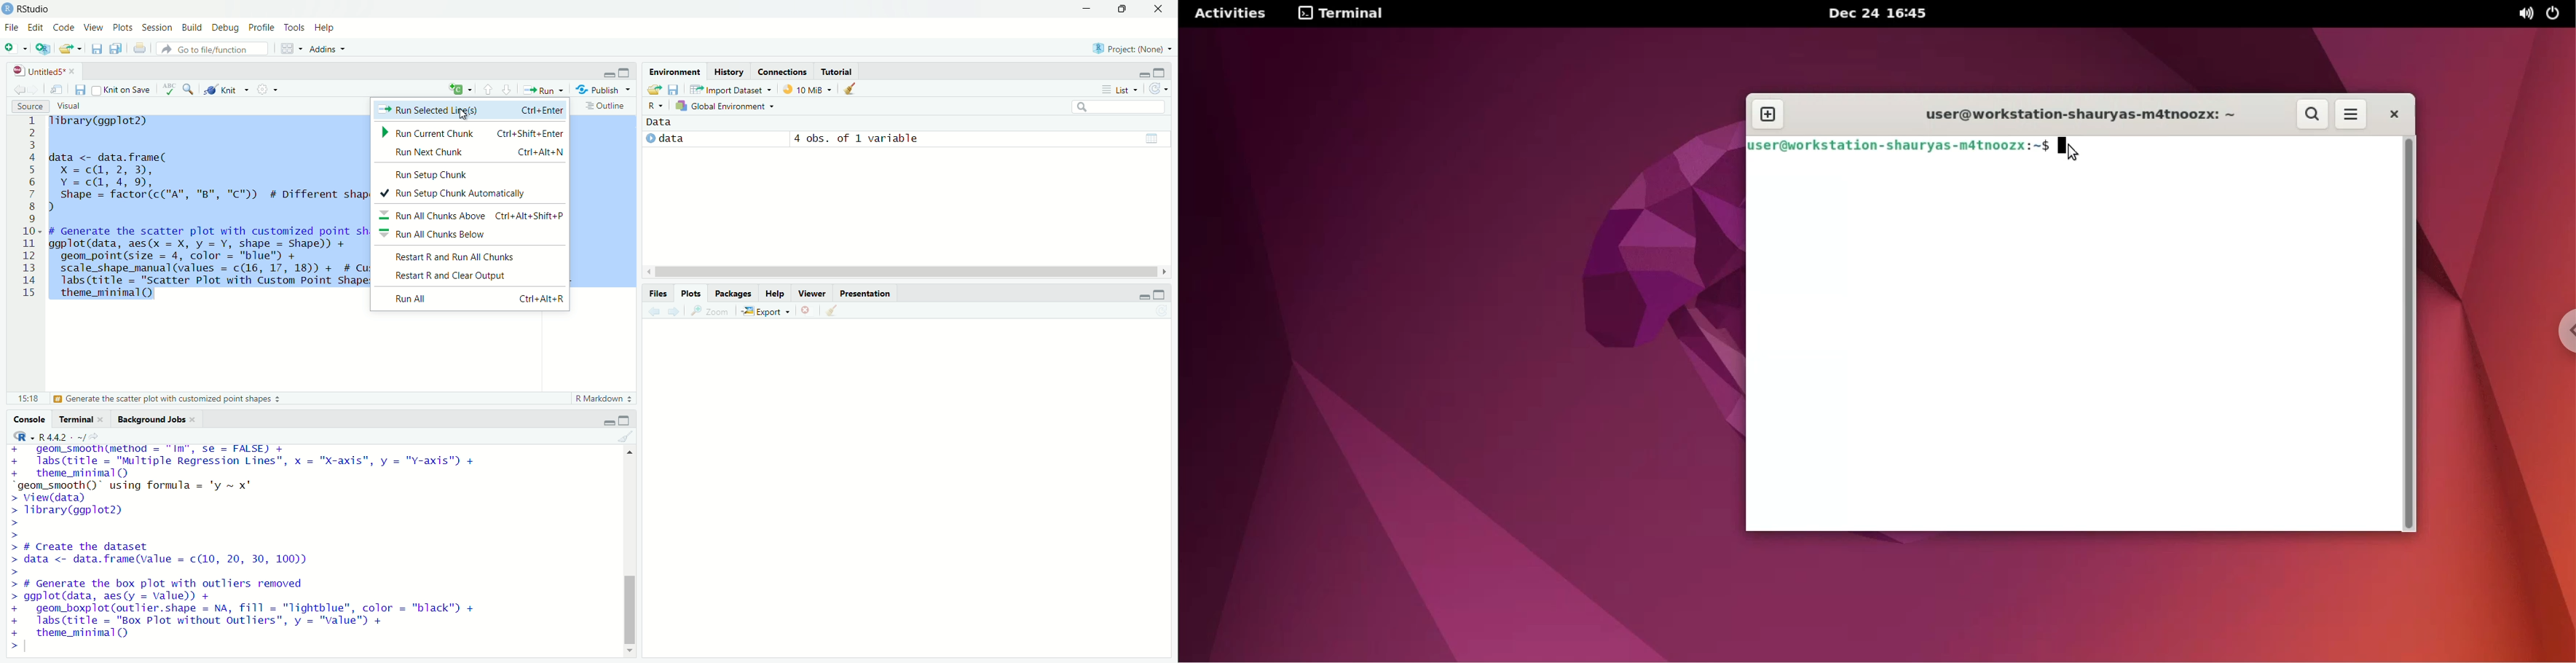 The height and width of the screenshot is (672, 2576). What do you see at coordinates (655, 90) in the screenshot?
I see `Load workspace` at bounding box center [655, 90].